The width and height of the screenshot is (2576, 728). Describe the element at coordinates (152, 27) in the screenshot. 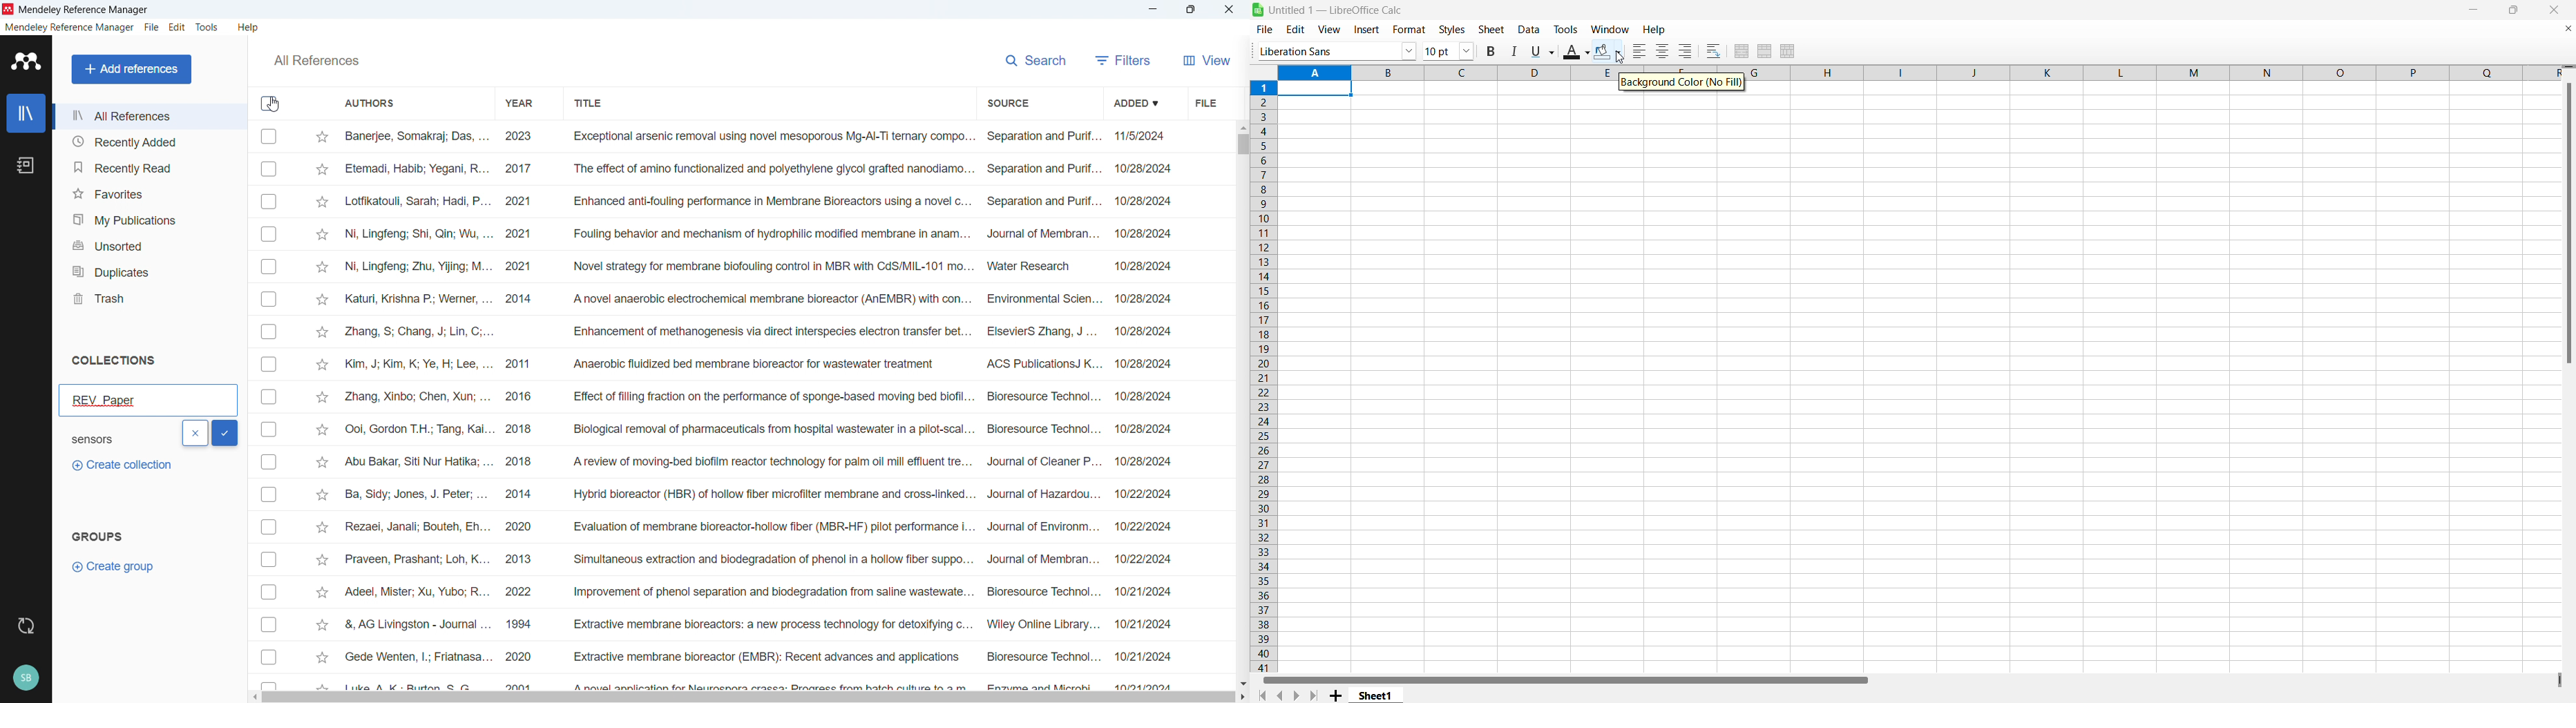

I see `File ` at that location.